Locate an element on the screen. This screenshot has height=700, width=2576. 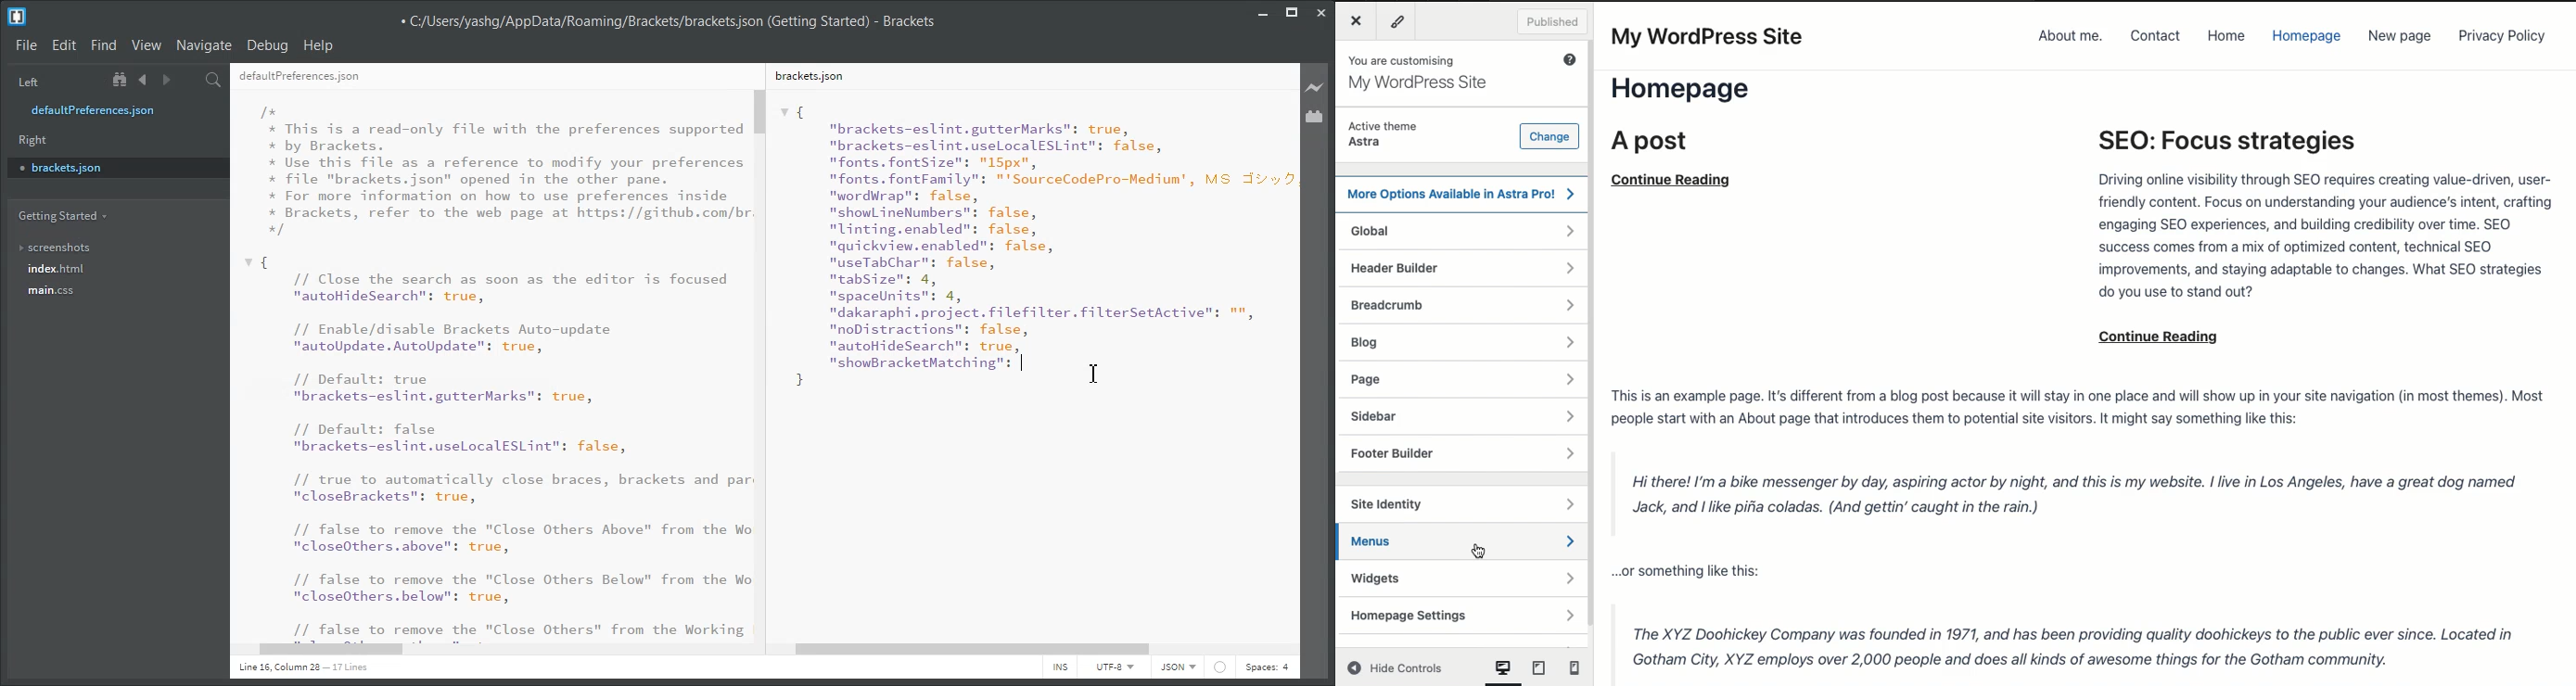
Horizontal Scroll Bar is located at coordinates (1035, 650).